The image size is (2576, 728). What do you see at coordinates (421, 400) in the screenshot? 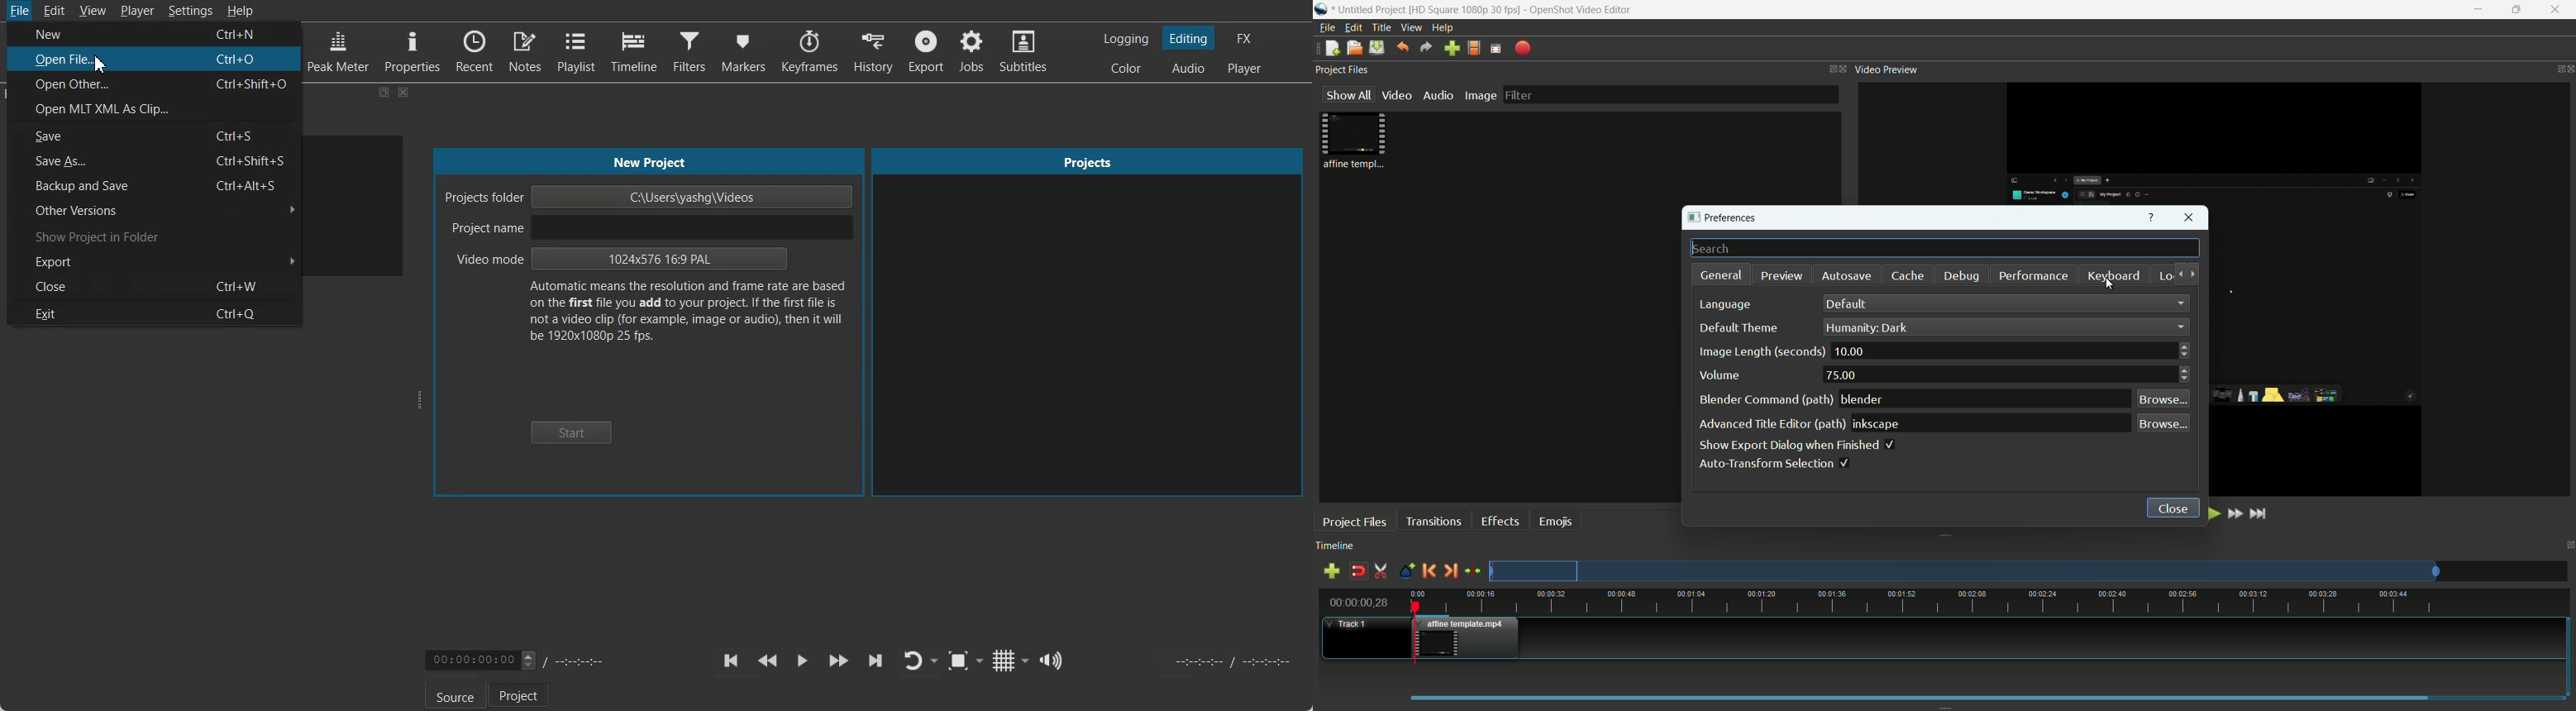
I see `Window Adjuster` at bounding box center [421, 400].